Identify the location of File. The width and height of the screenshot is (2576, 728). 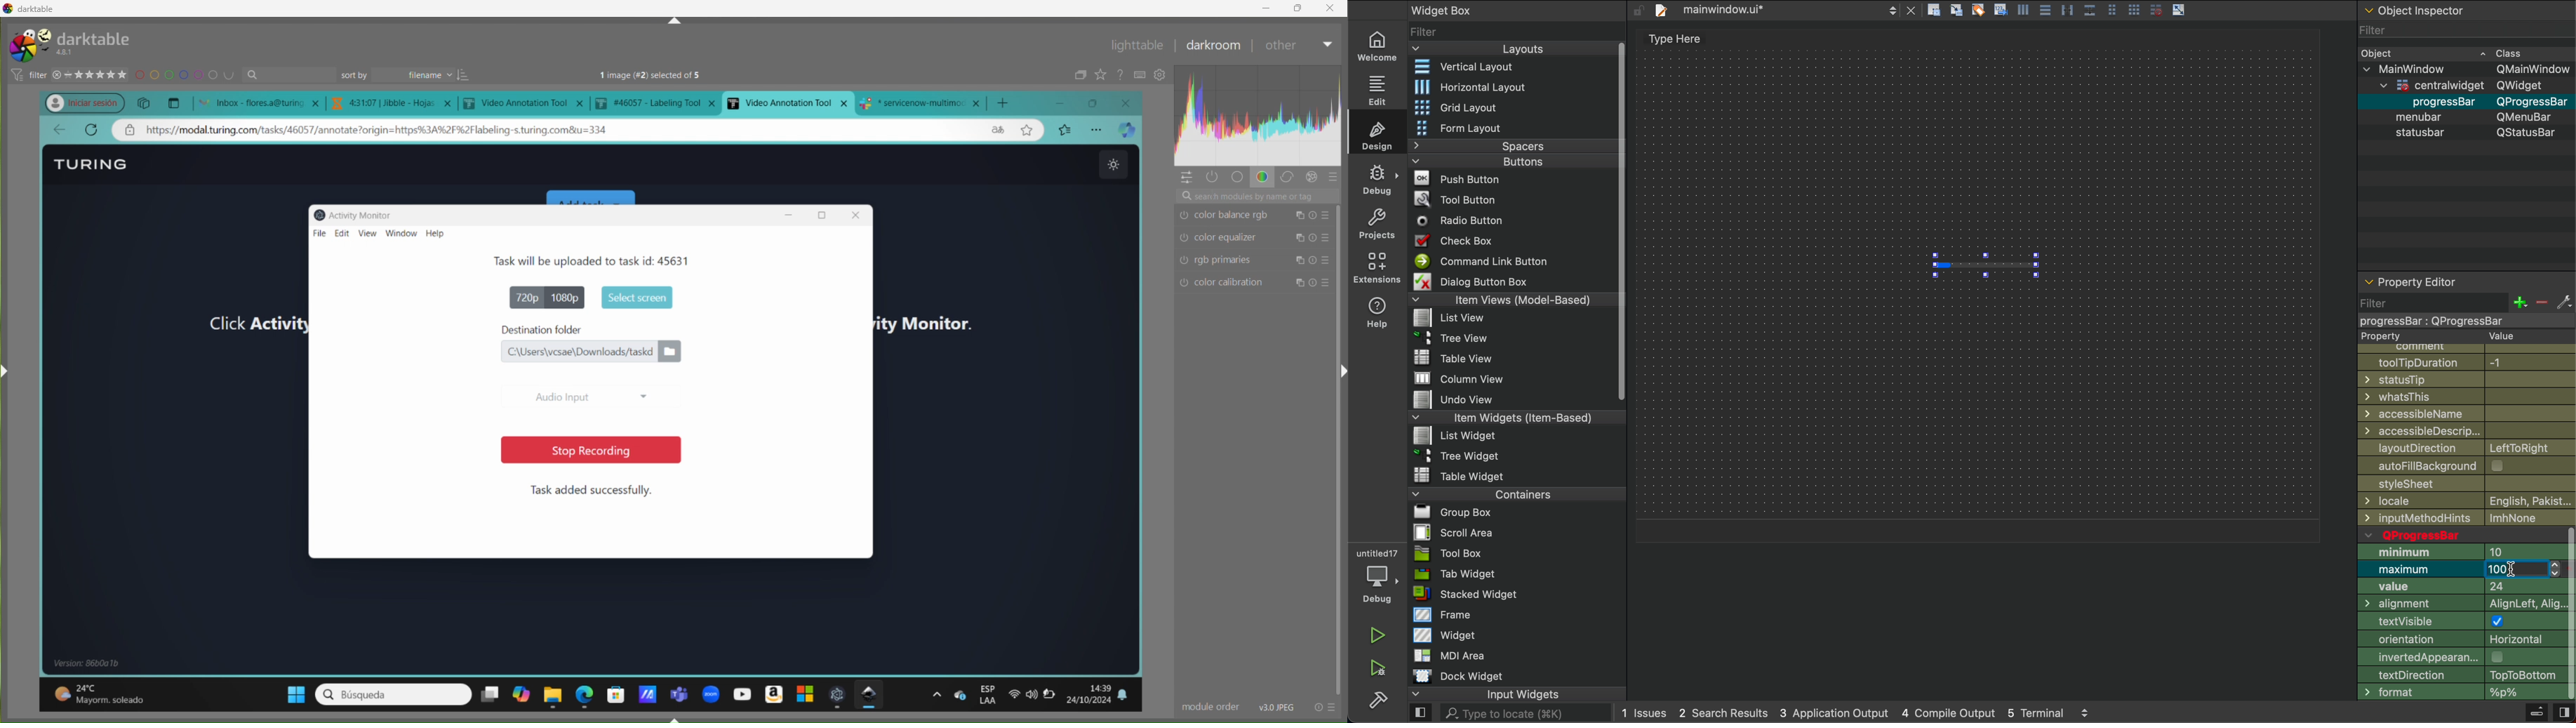
(1449, 533).